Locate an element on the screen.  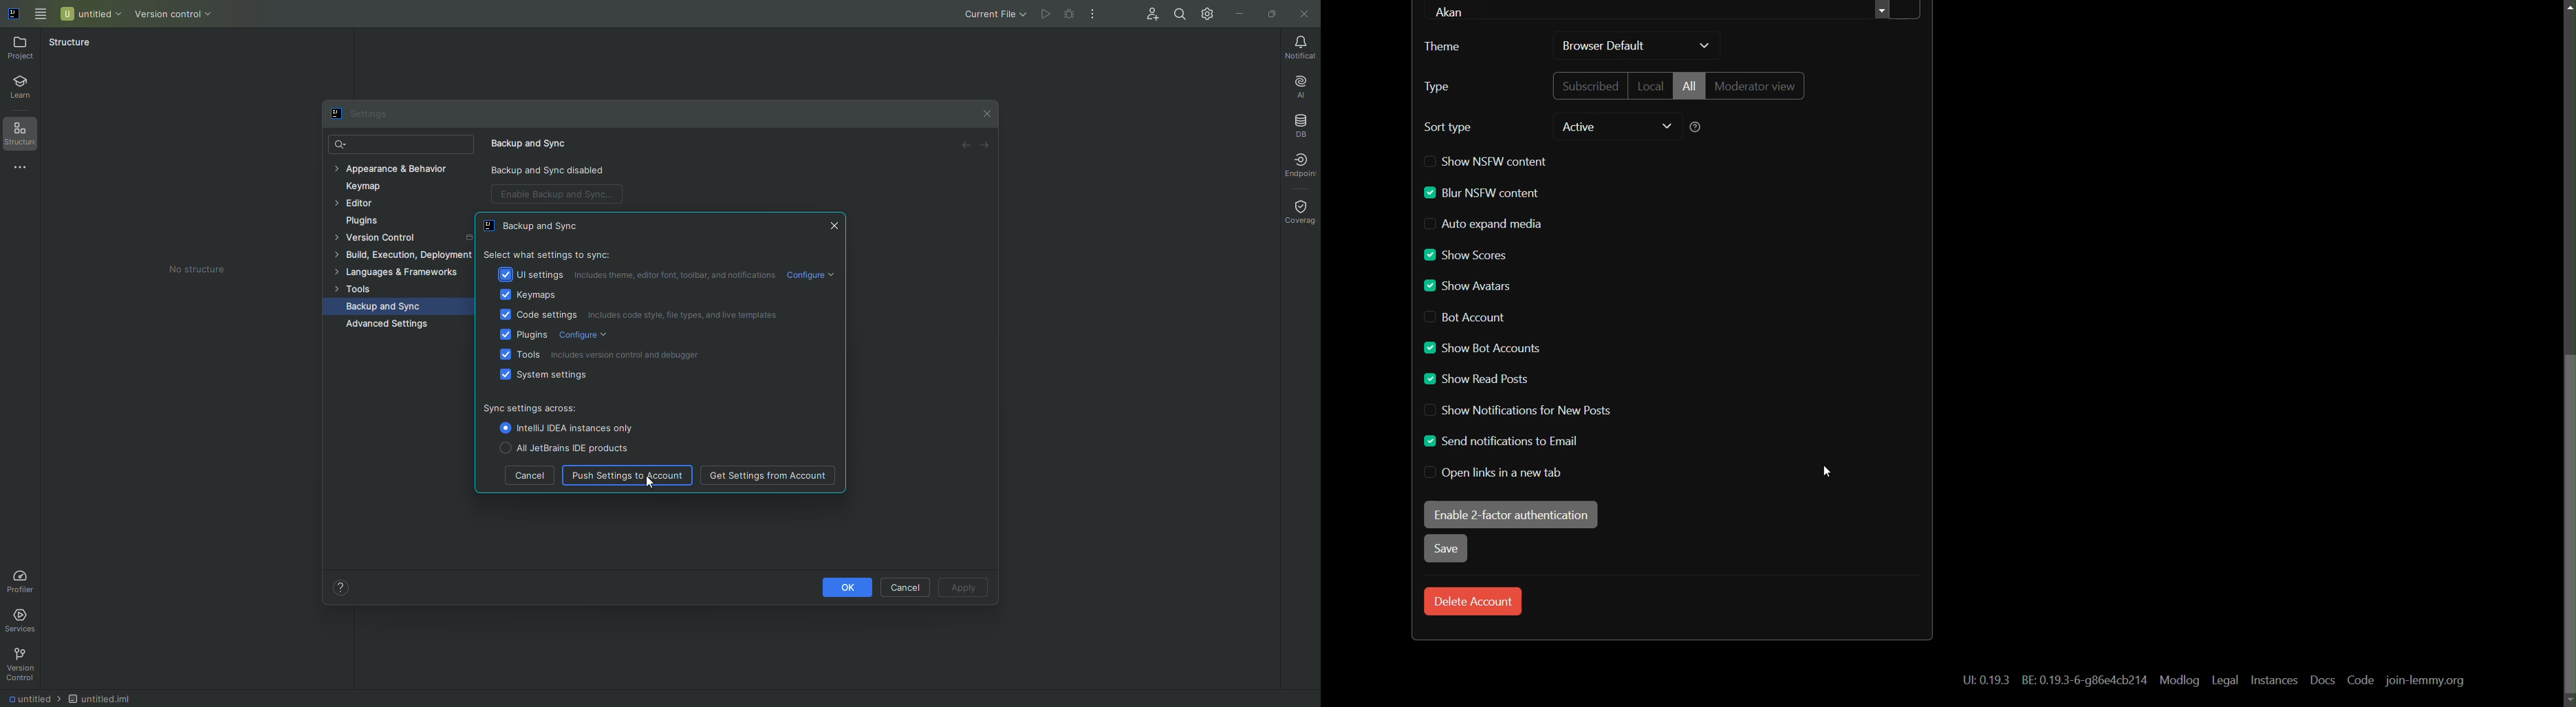
Build, Execution, Deployment is located at coordinates (407, 255).